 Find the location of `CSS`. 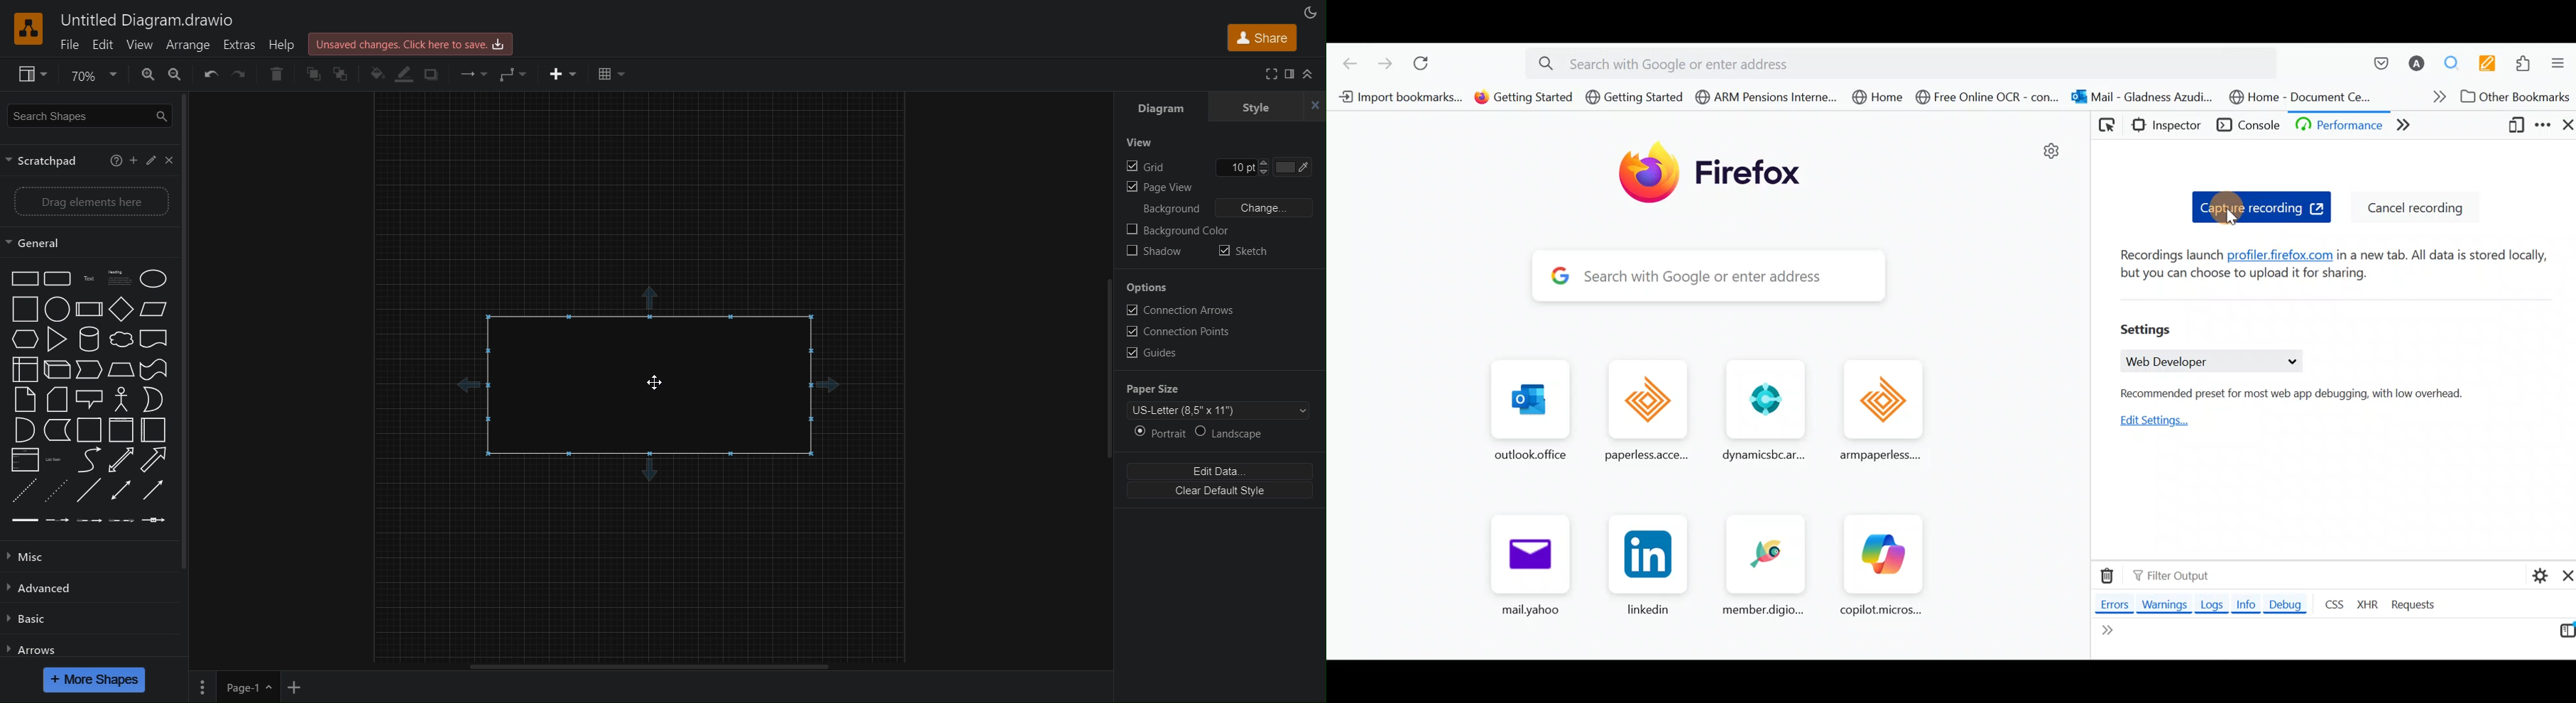

CSS is located at coordinates (2333, 603).